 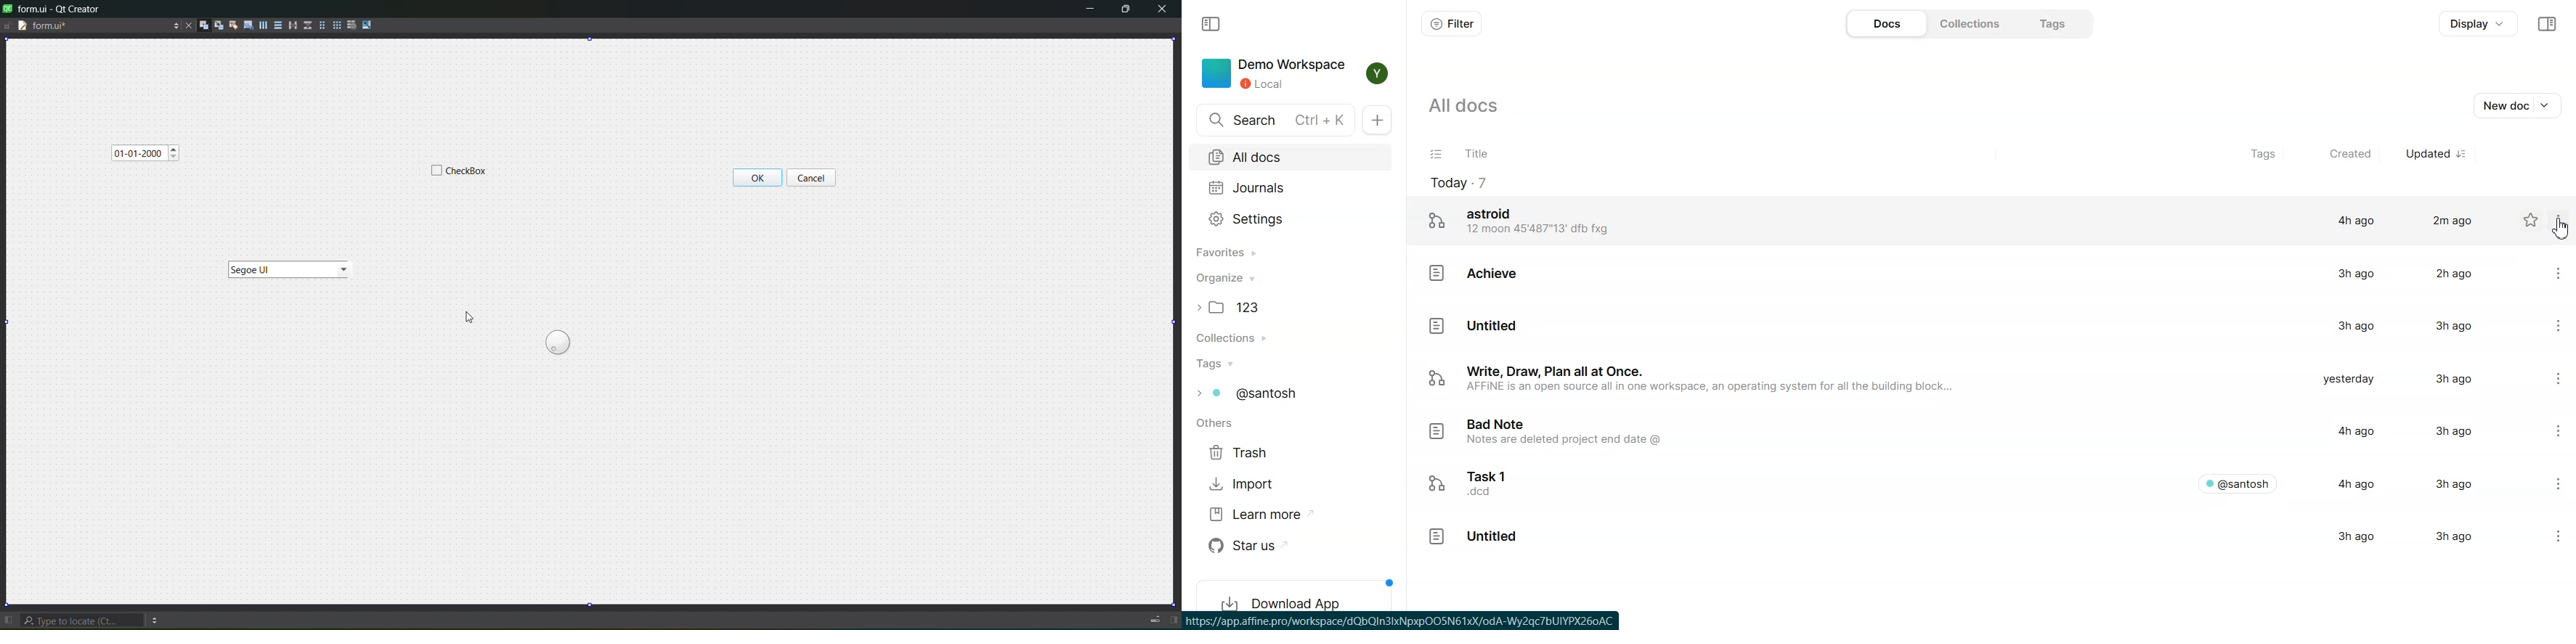 I want to click on 3h ago, so click(x=2449, y=432).